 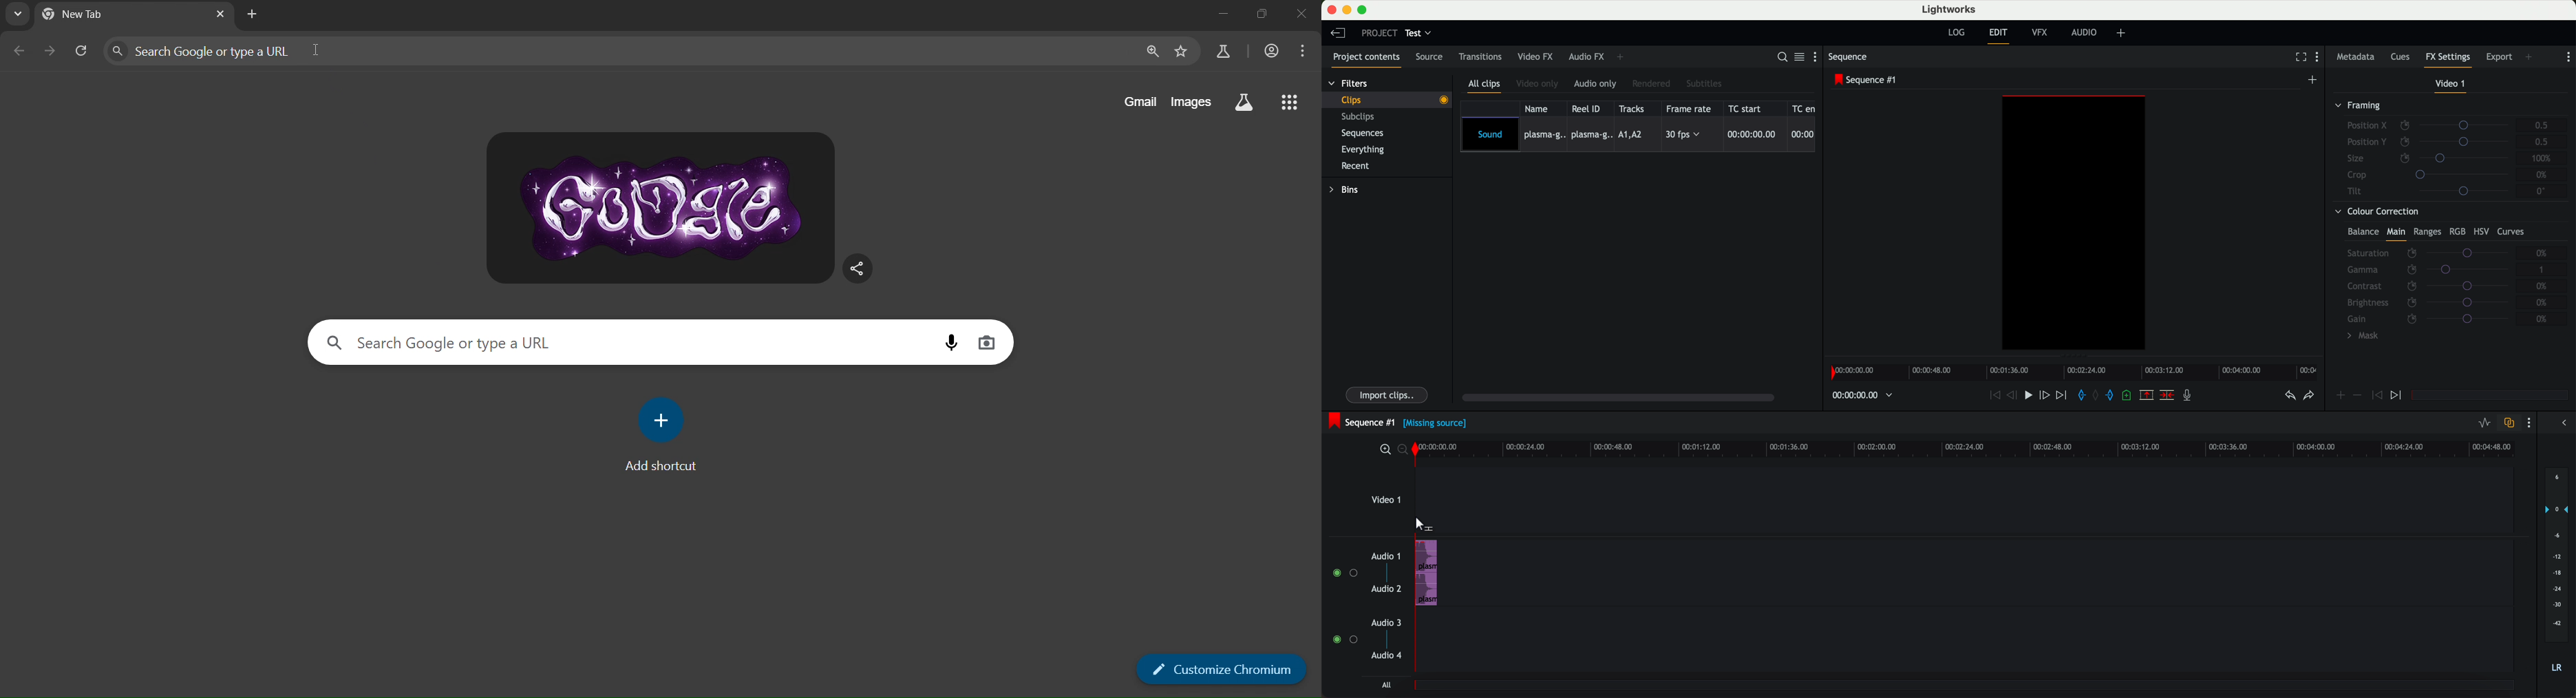 I want to click on reload page, so click(x=83, y=51).